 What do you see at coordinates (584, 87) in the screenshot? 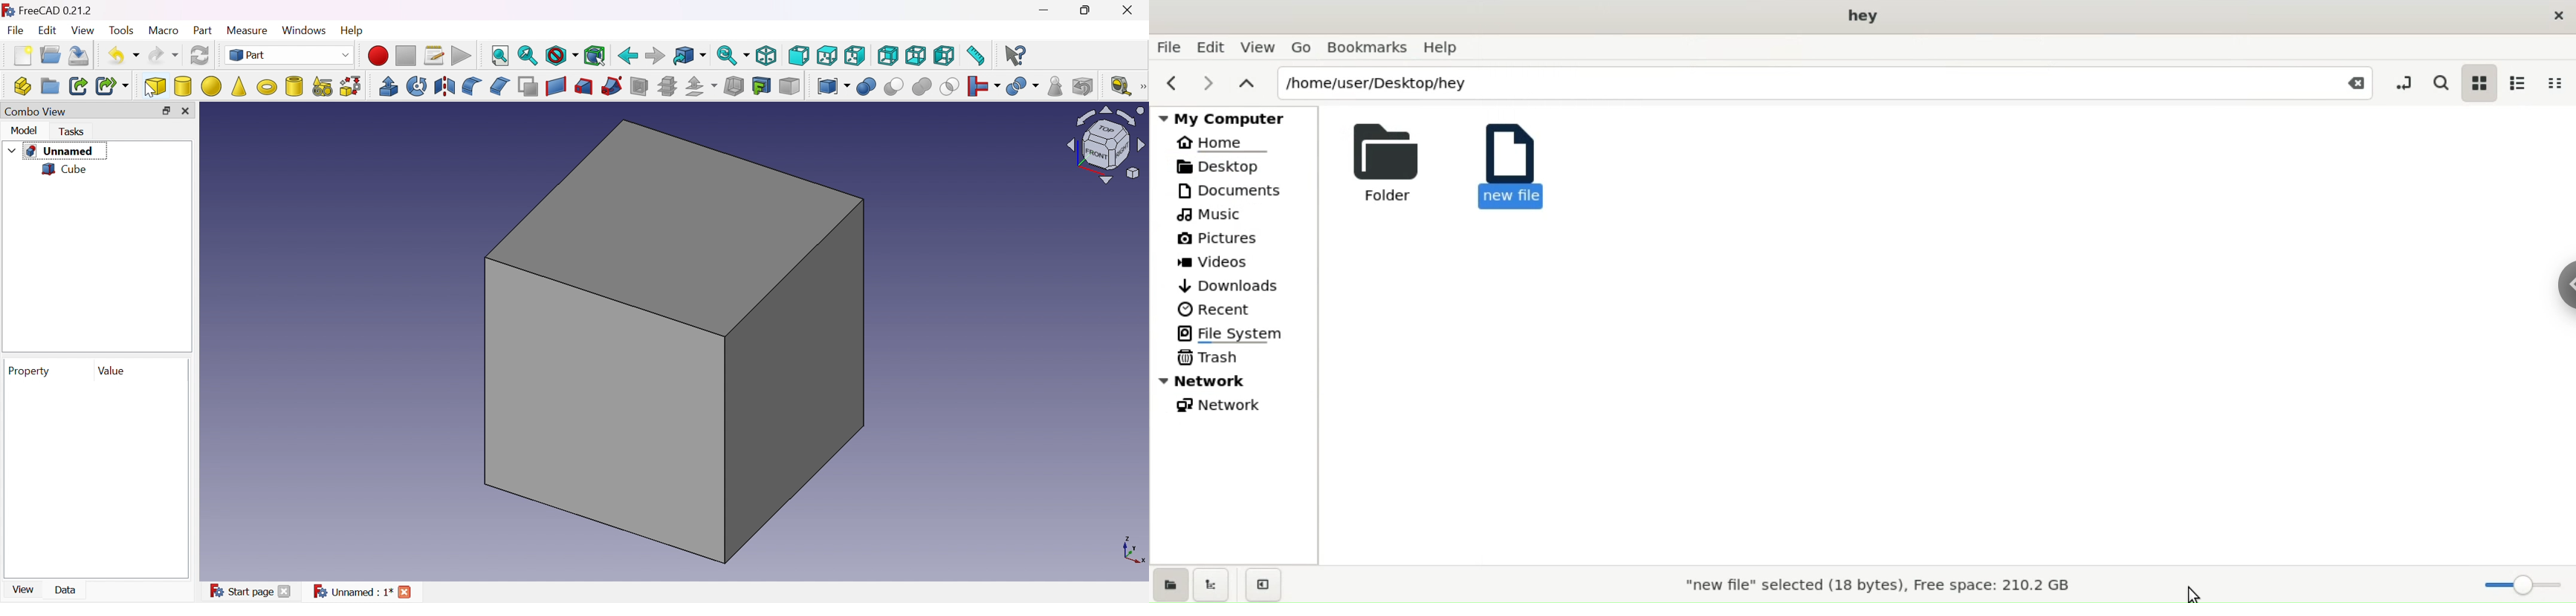
I see `Loft` at bounding box center [584, 87].